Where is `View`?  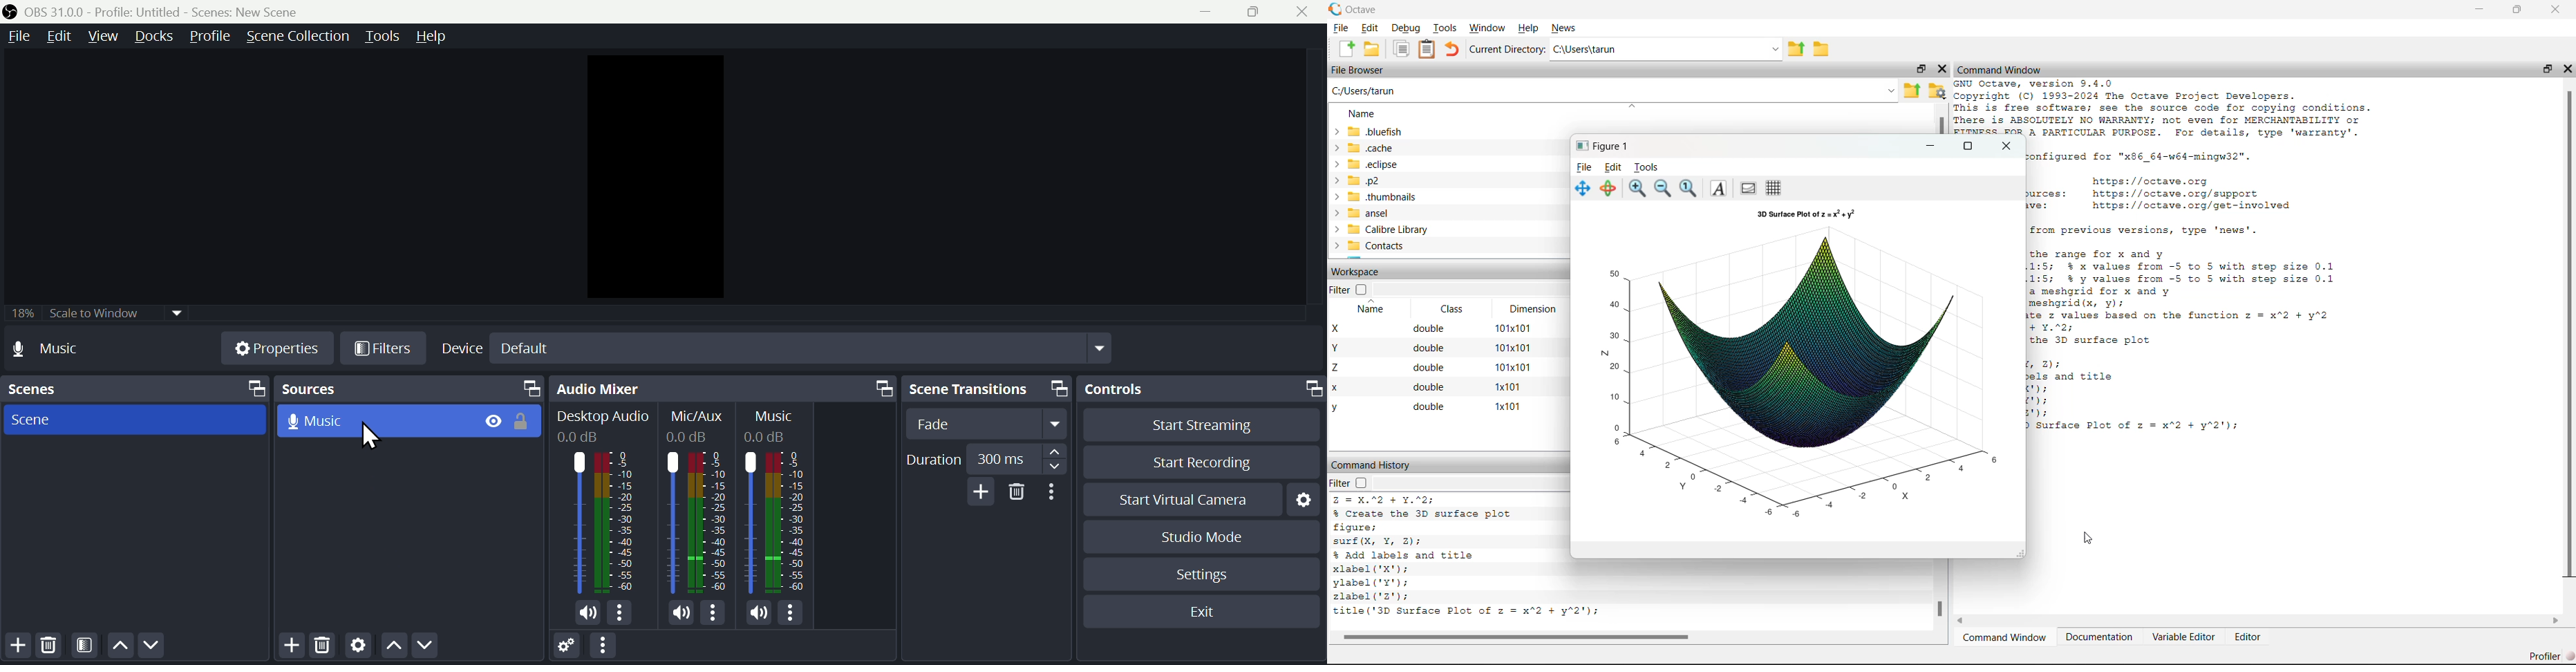 View is located at coordinates (104, 34).